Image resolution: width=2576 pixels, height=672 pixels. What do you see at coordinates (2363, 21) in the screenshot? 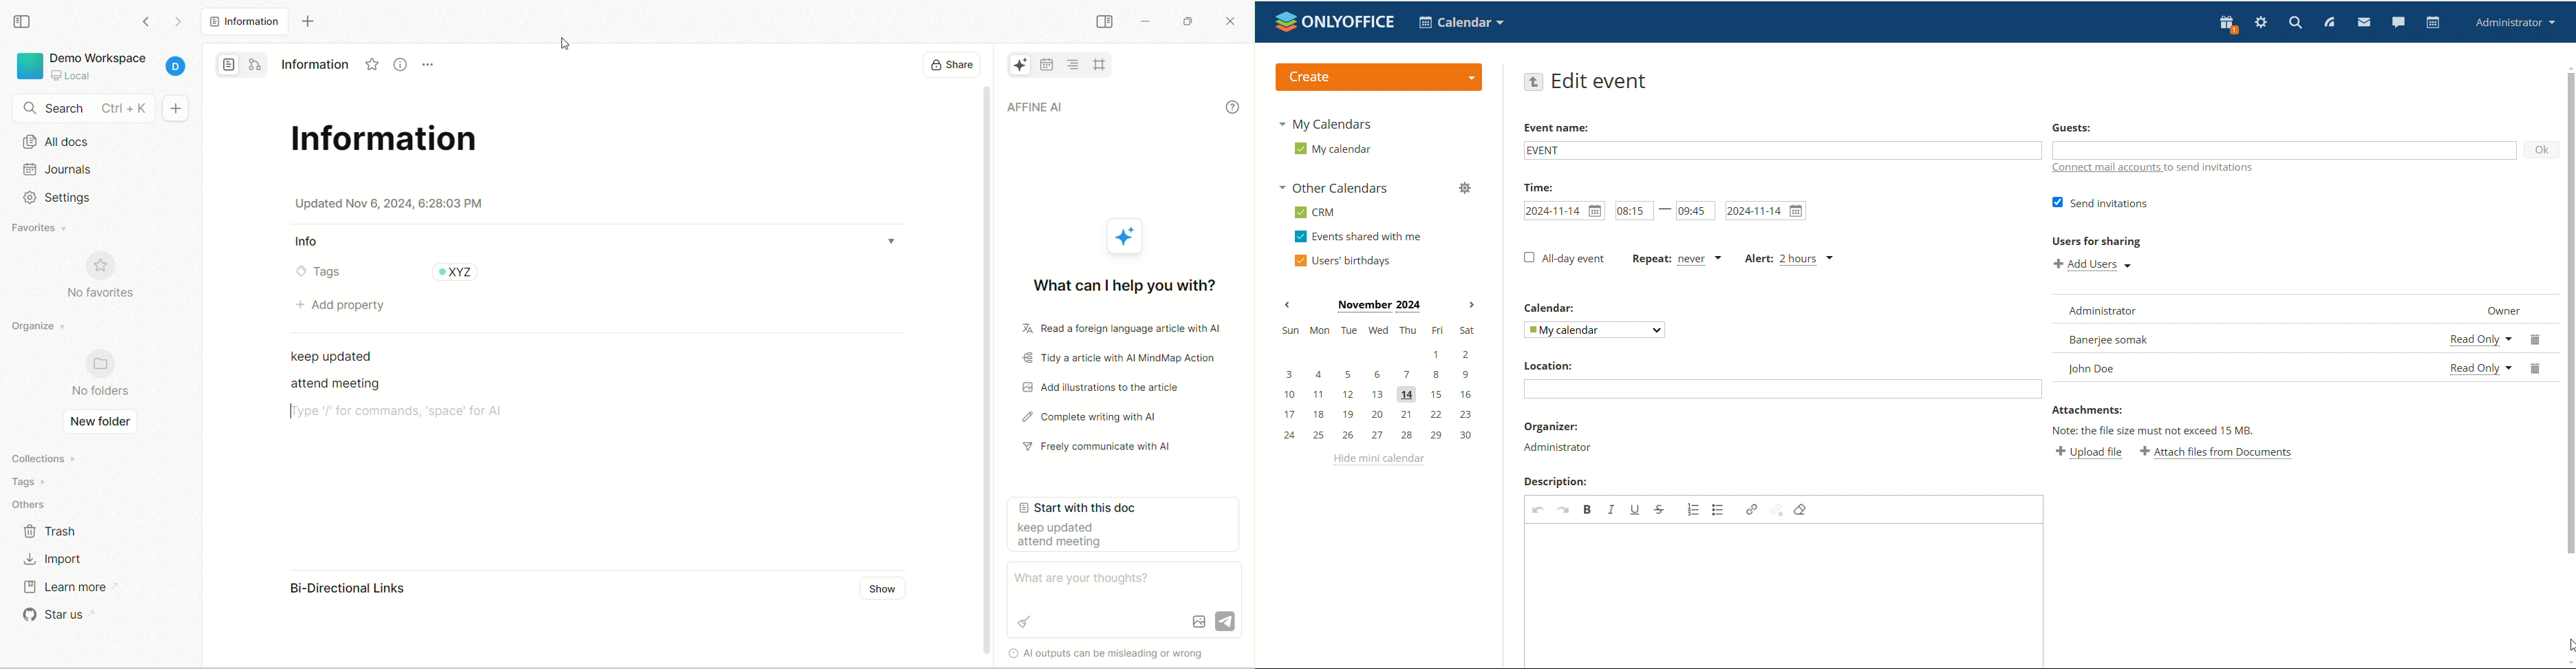
I see `mail` at bounding box center [2363, 21].